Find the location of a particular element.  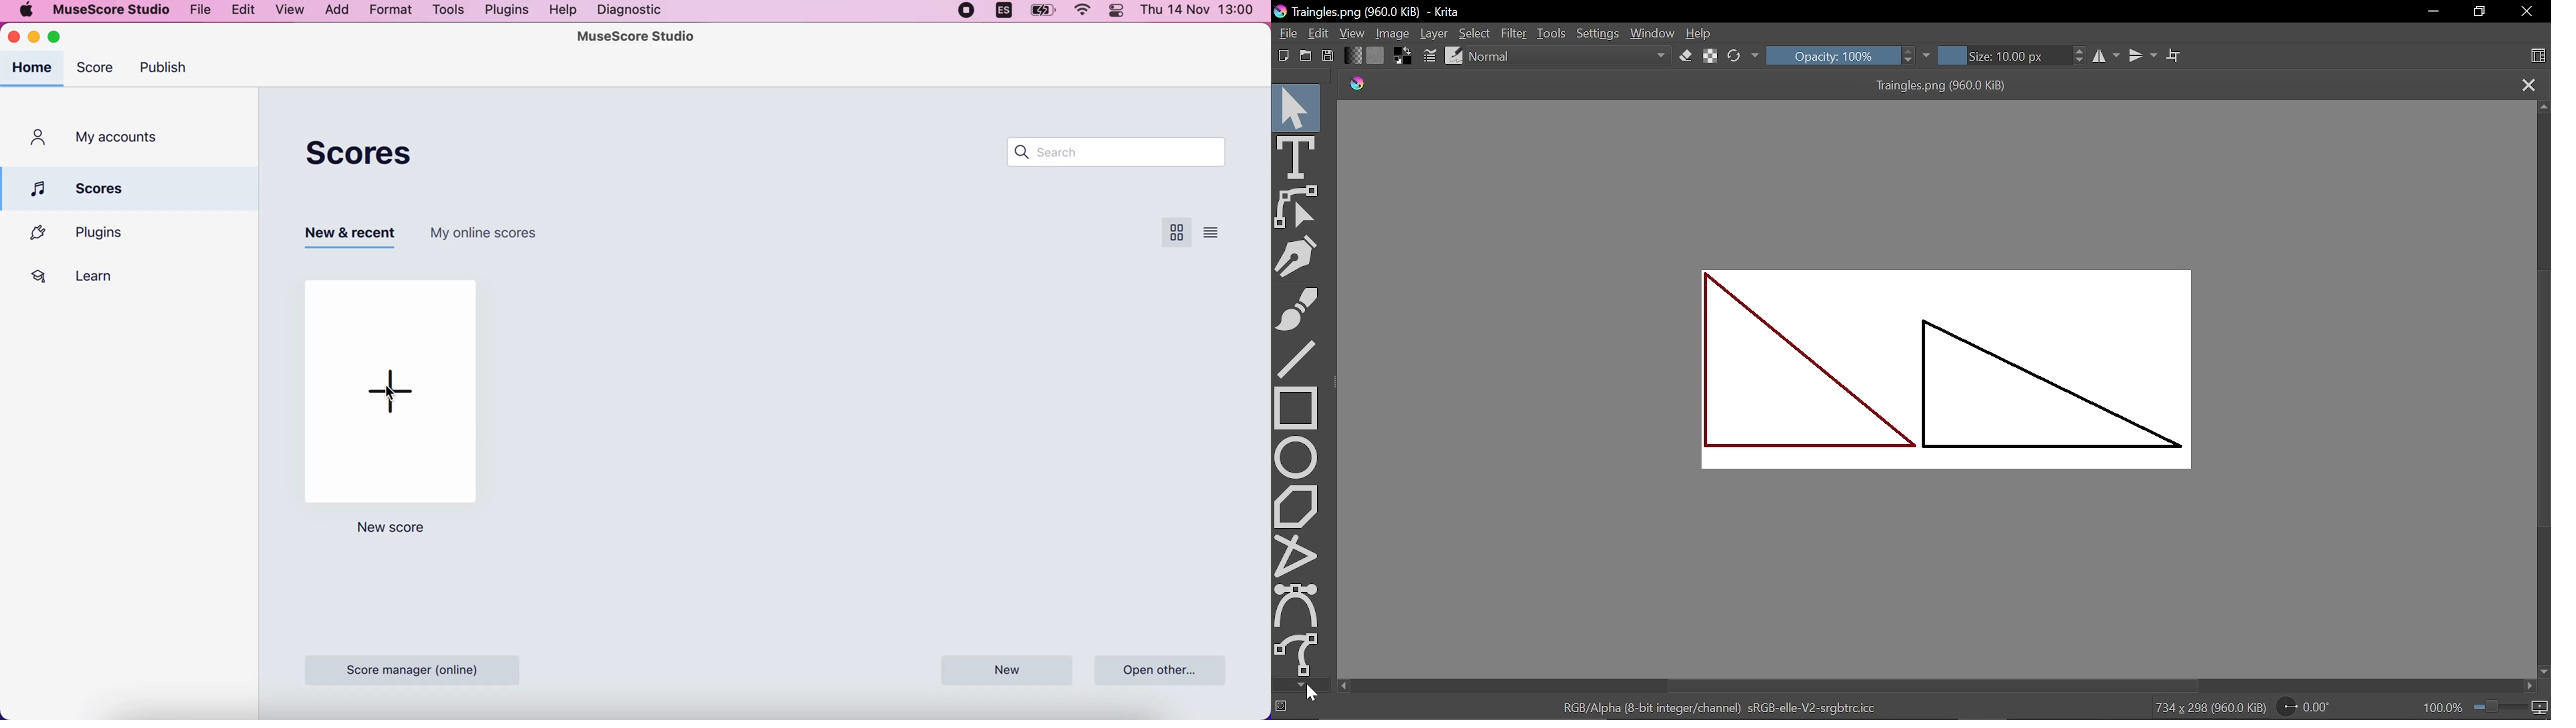

Two triangles is located at coordinates (1940, 374).